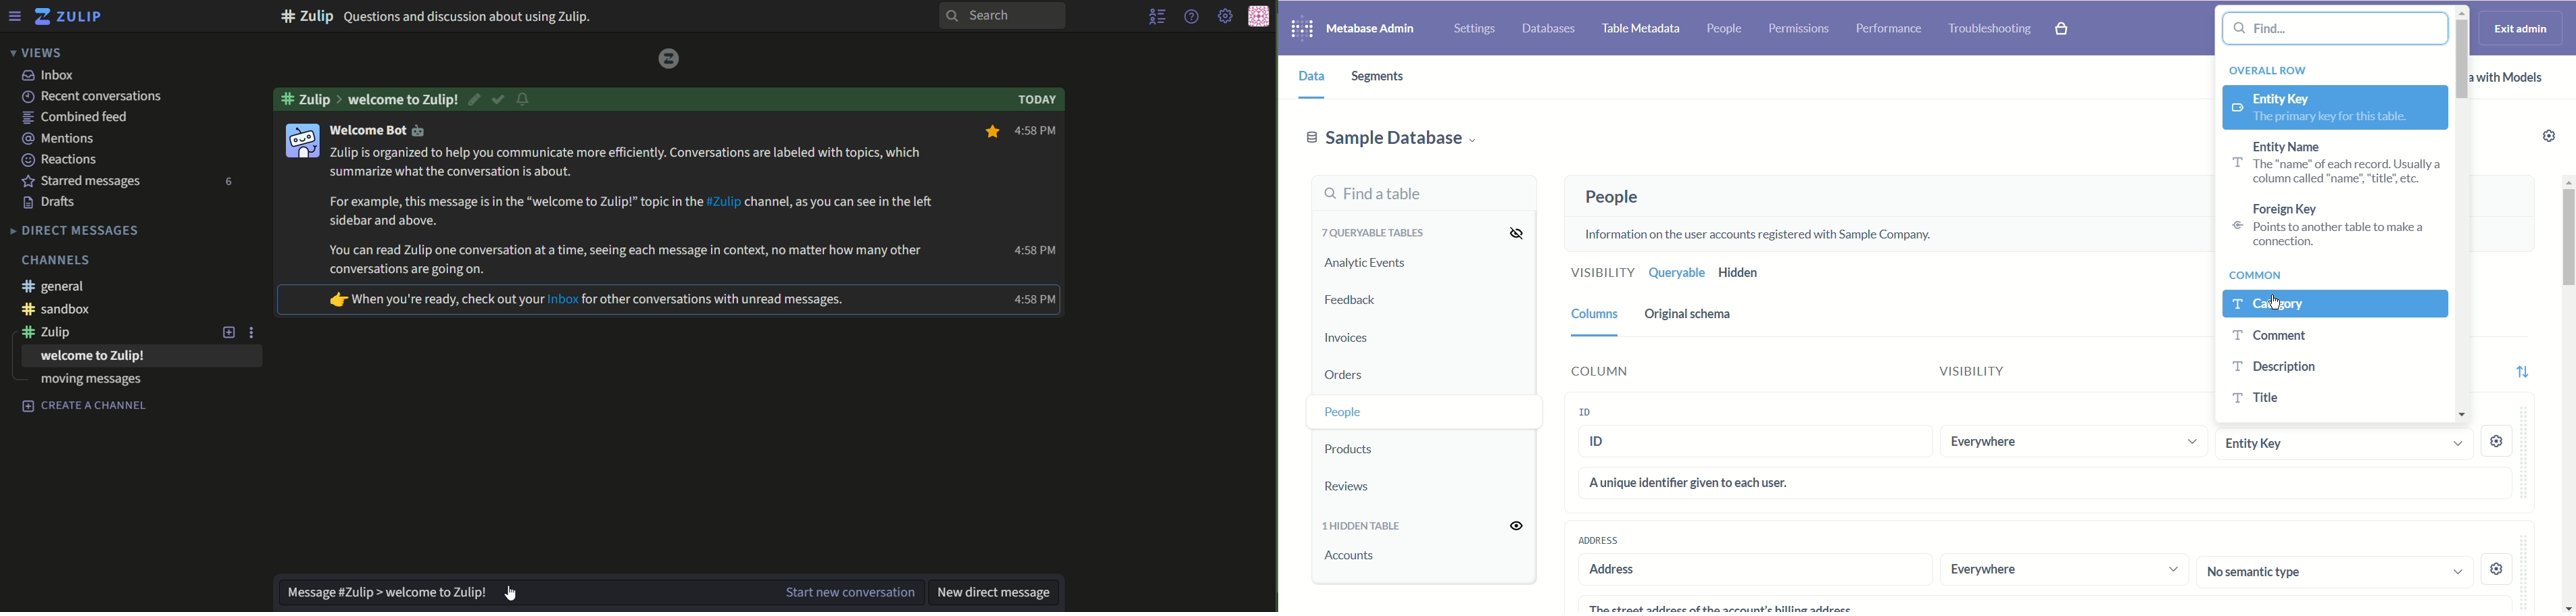 The height and width of the screenshot is (616, 2576). Describe the element at coordinates (1375, 410) in the screenshot. I see `People` at that location.